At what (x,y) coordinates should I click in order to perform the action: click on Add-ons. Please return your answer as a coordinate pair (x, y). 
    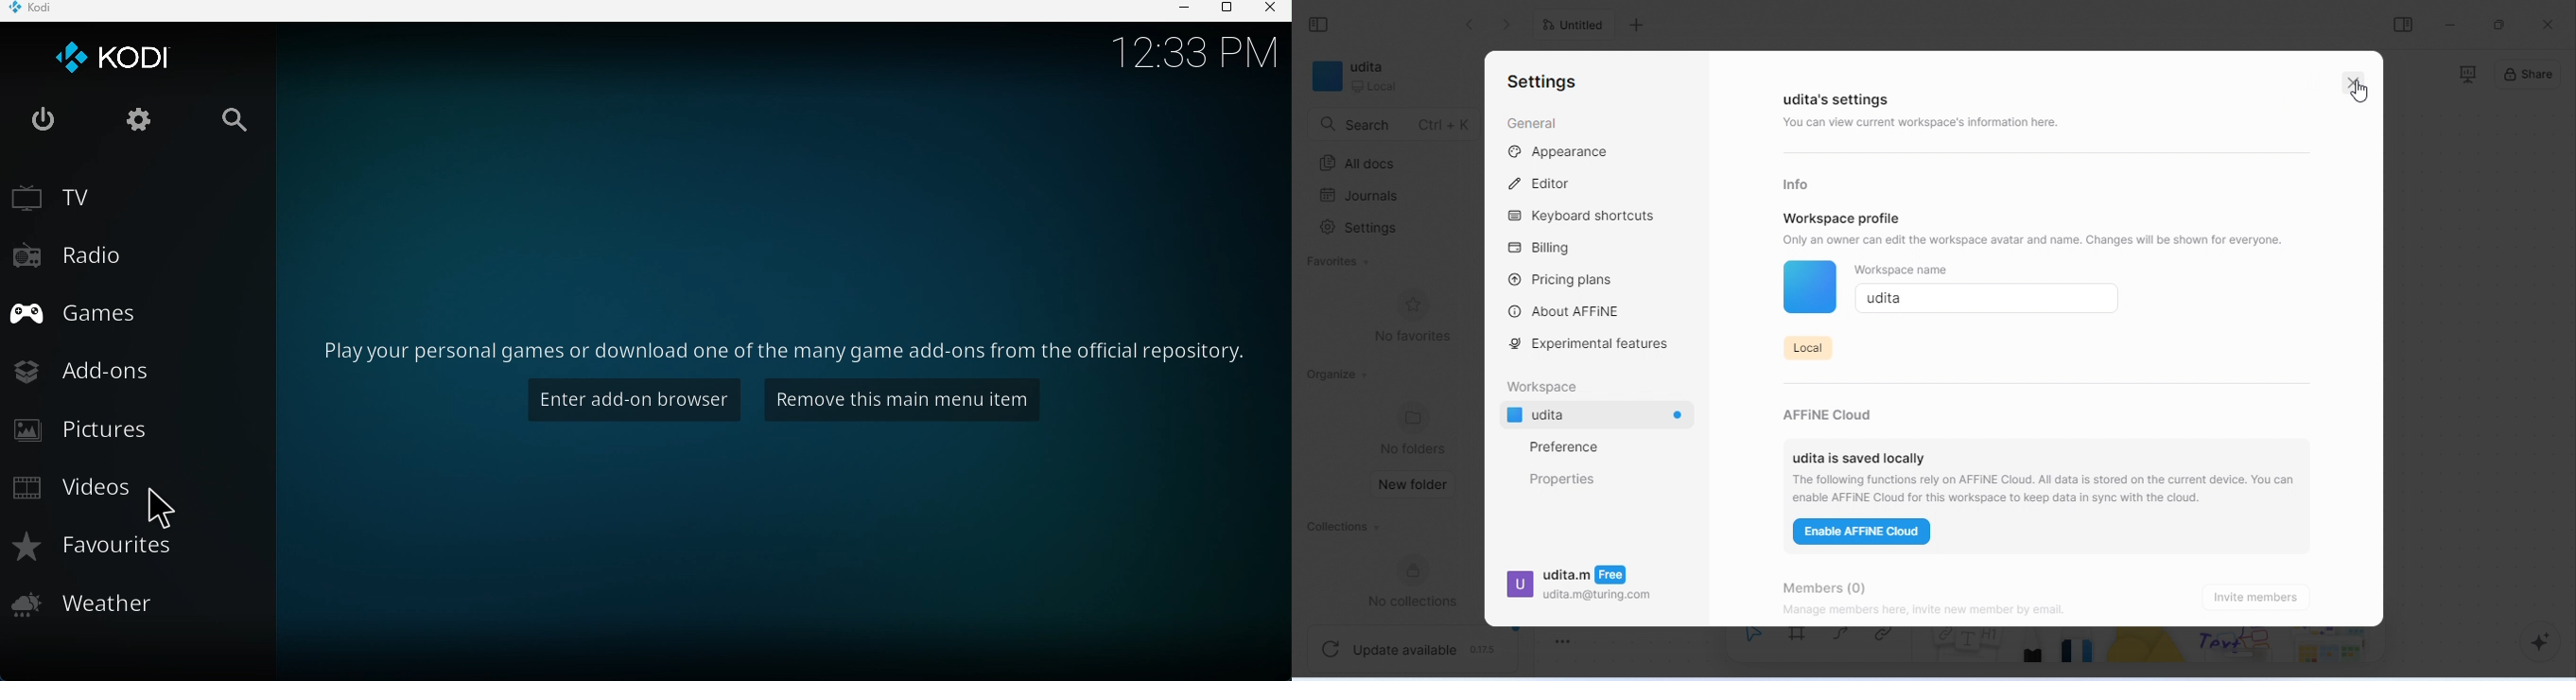
    Looking at the image, I should click on (92, 369).